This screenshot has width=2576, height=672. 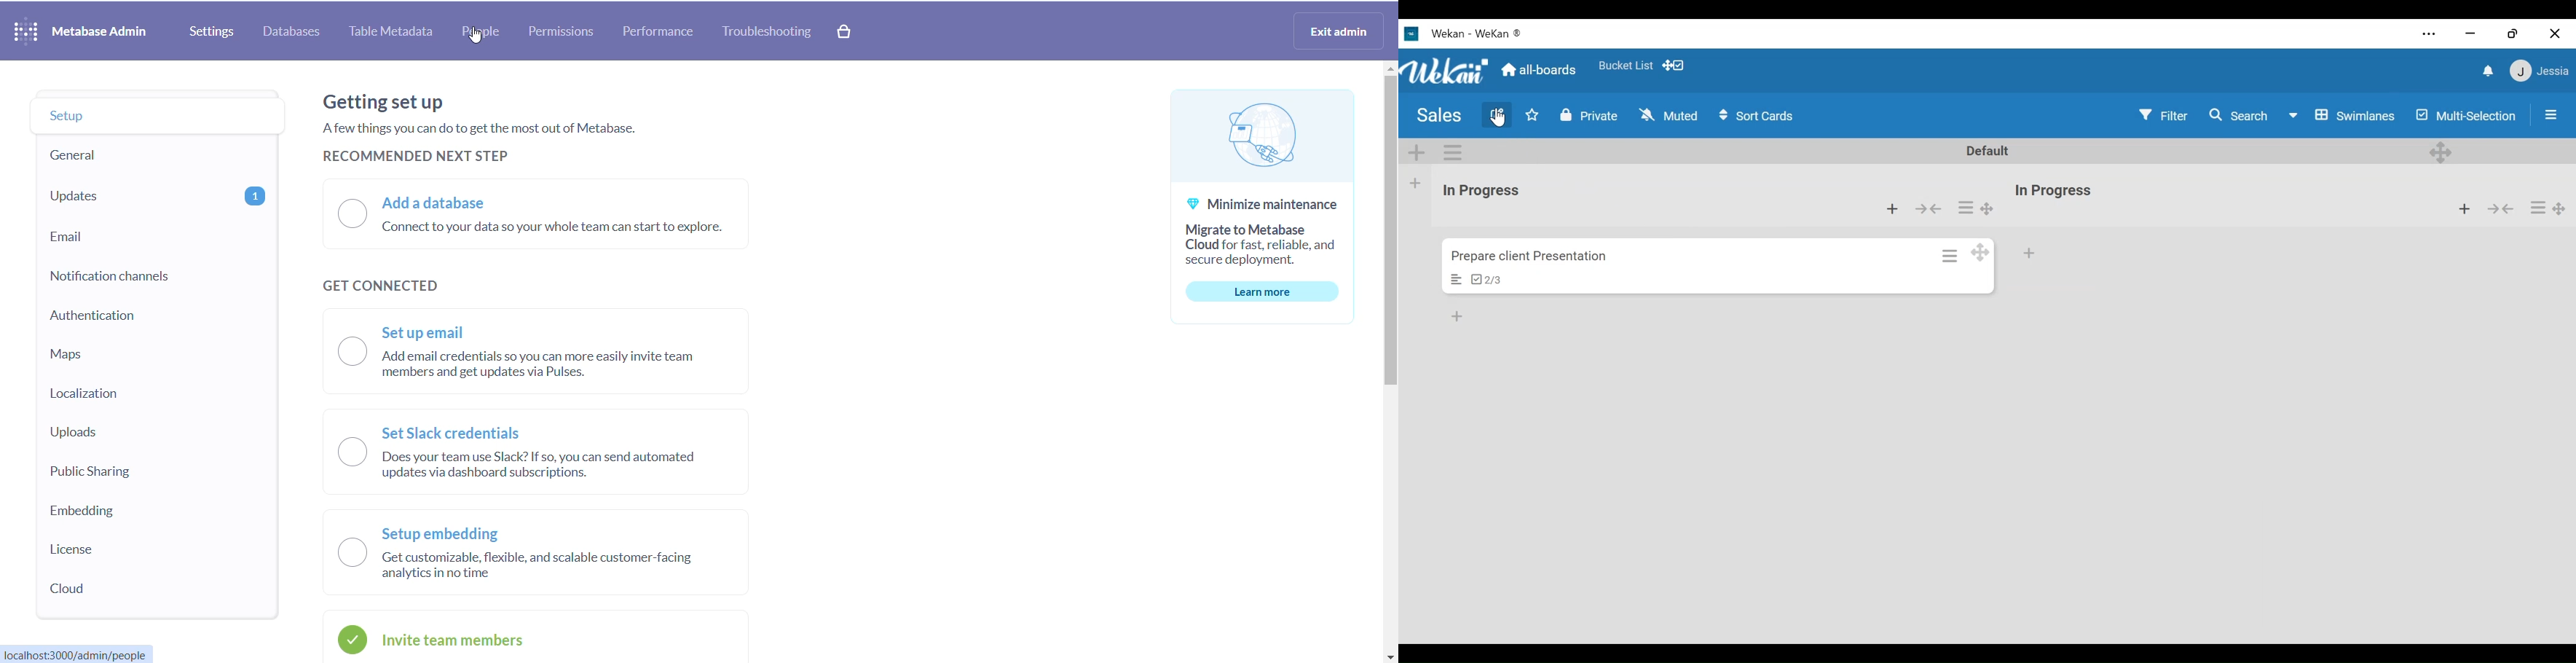 What do you see at coordinates (1444, 71) in the screenshot?
I see `Wekan logo` at bounding box center [1444, 71].